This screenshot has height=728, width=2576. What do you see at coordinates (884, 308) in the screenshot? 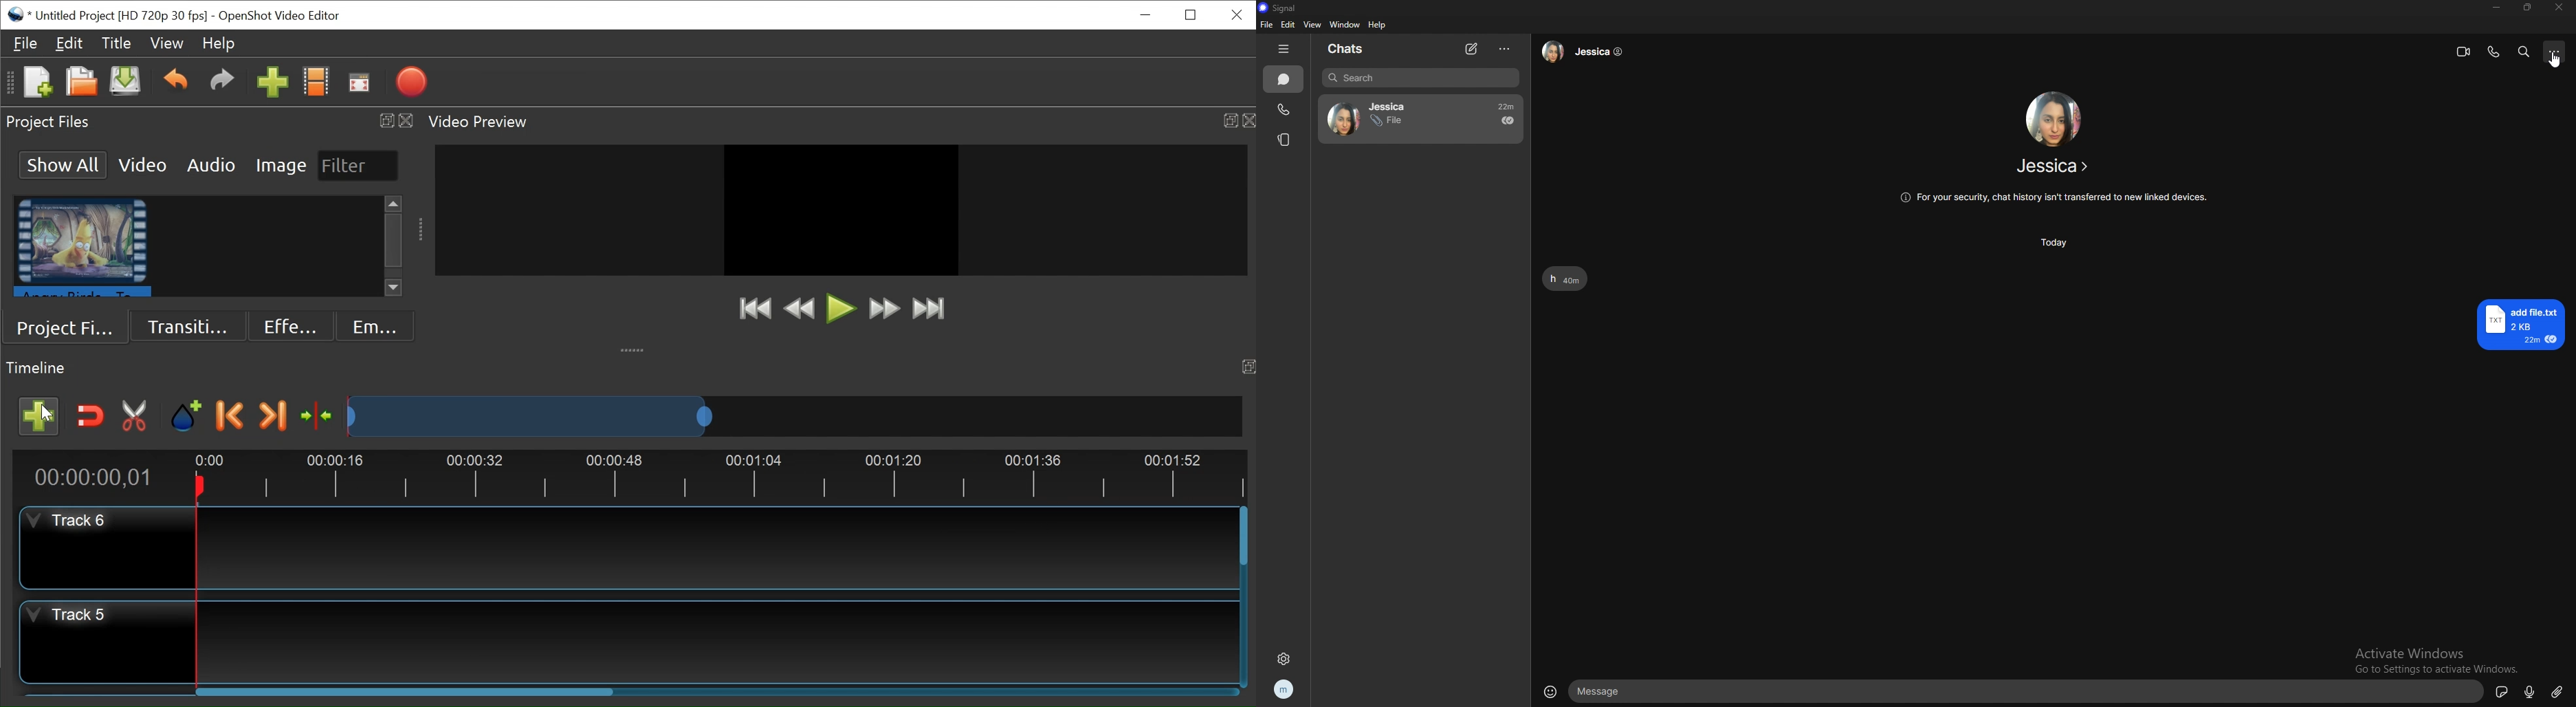
I see `Fast Forward` at bounding box center [884, 308].